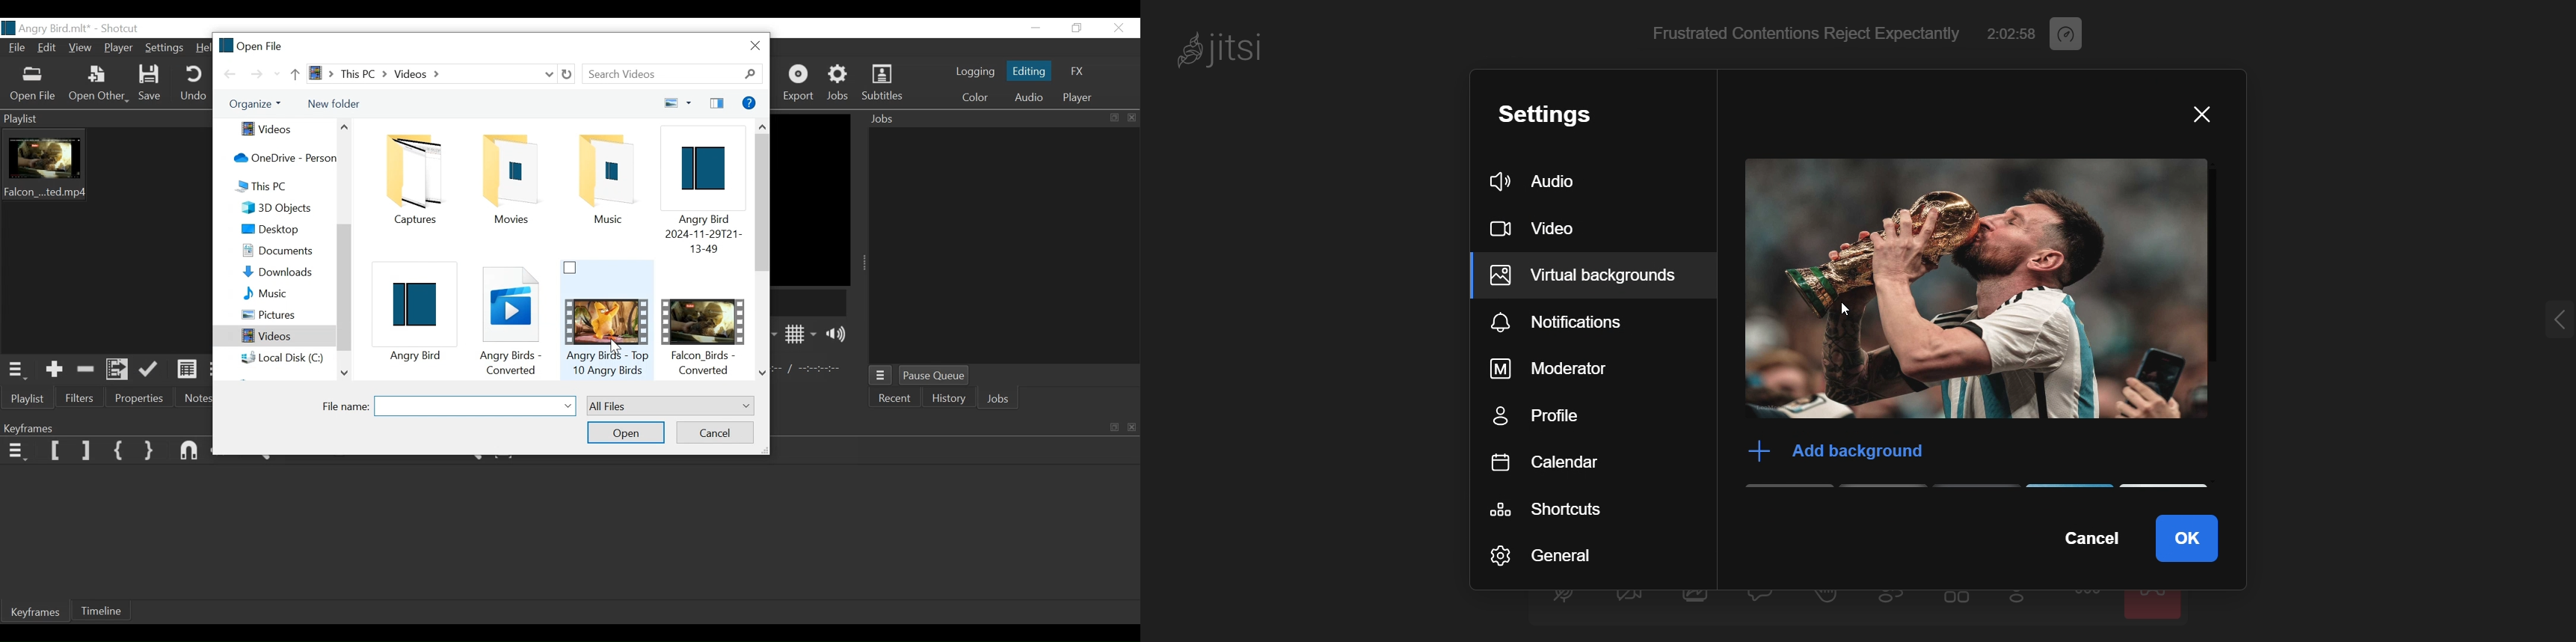 The image size is (2576, 644). I want to click on Audio, so click(1031, 97).